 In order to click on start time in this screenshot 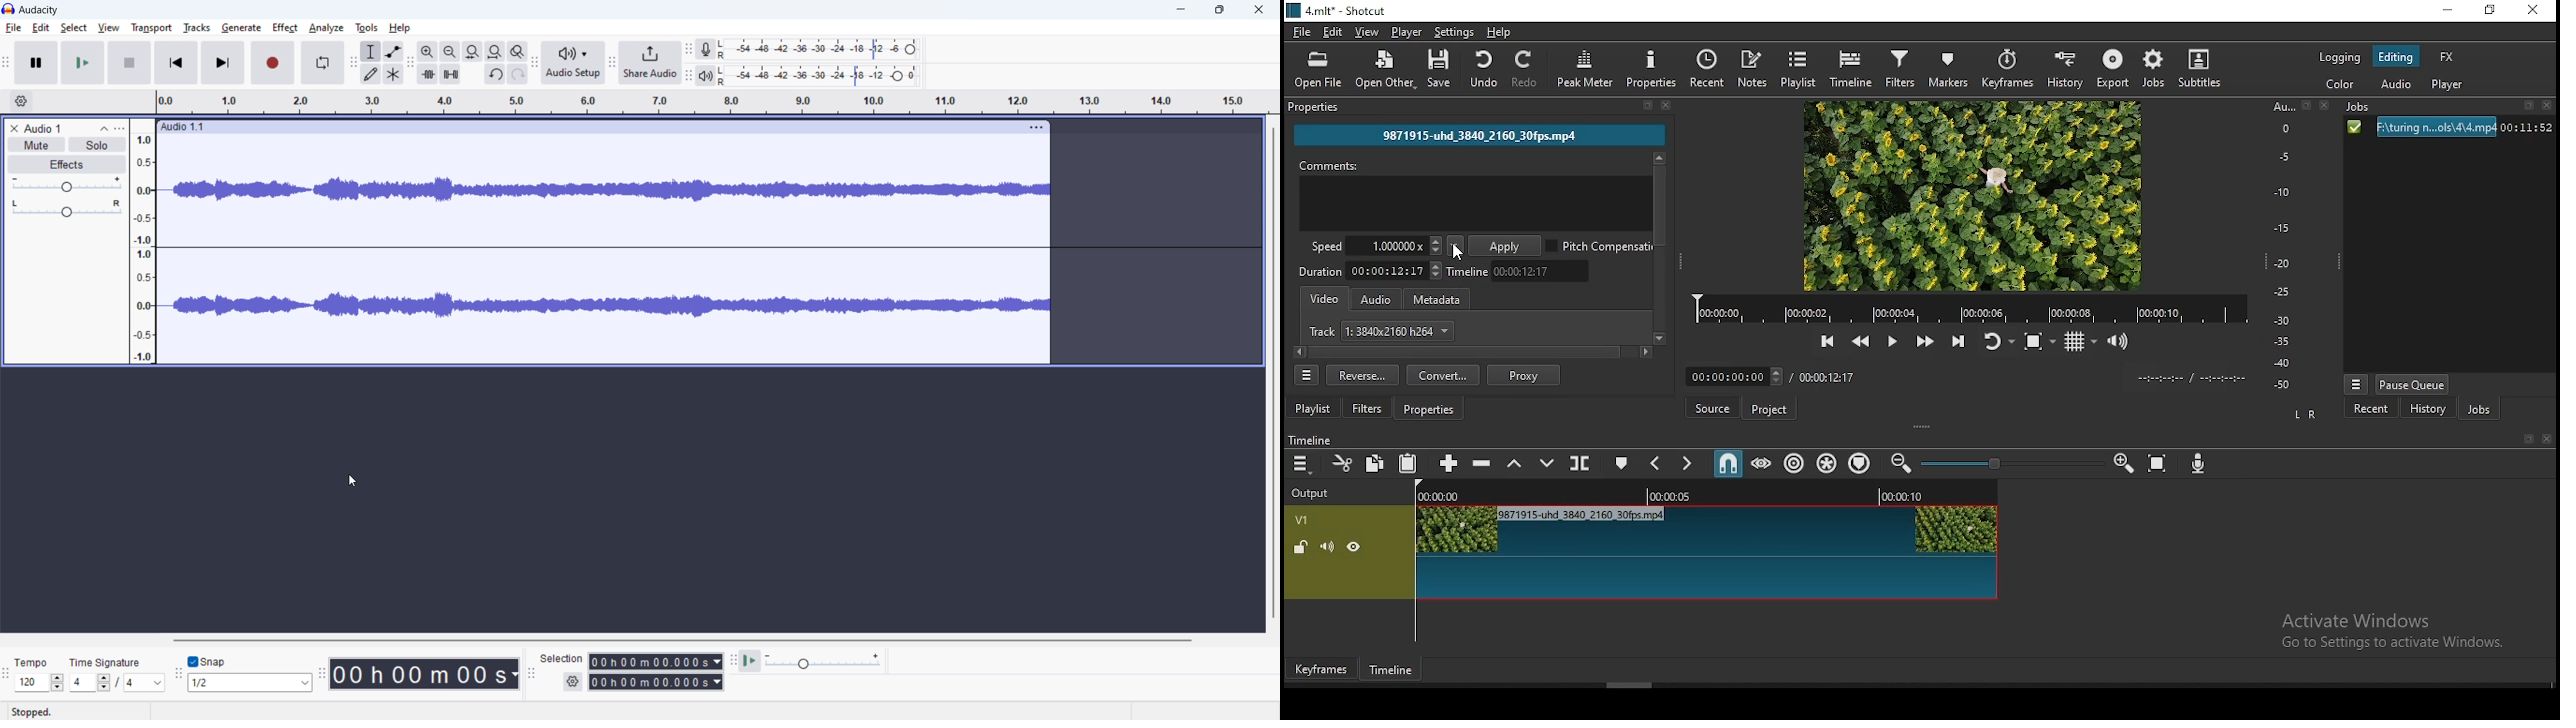, I will do `click(655, 661)`.